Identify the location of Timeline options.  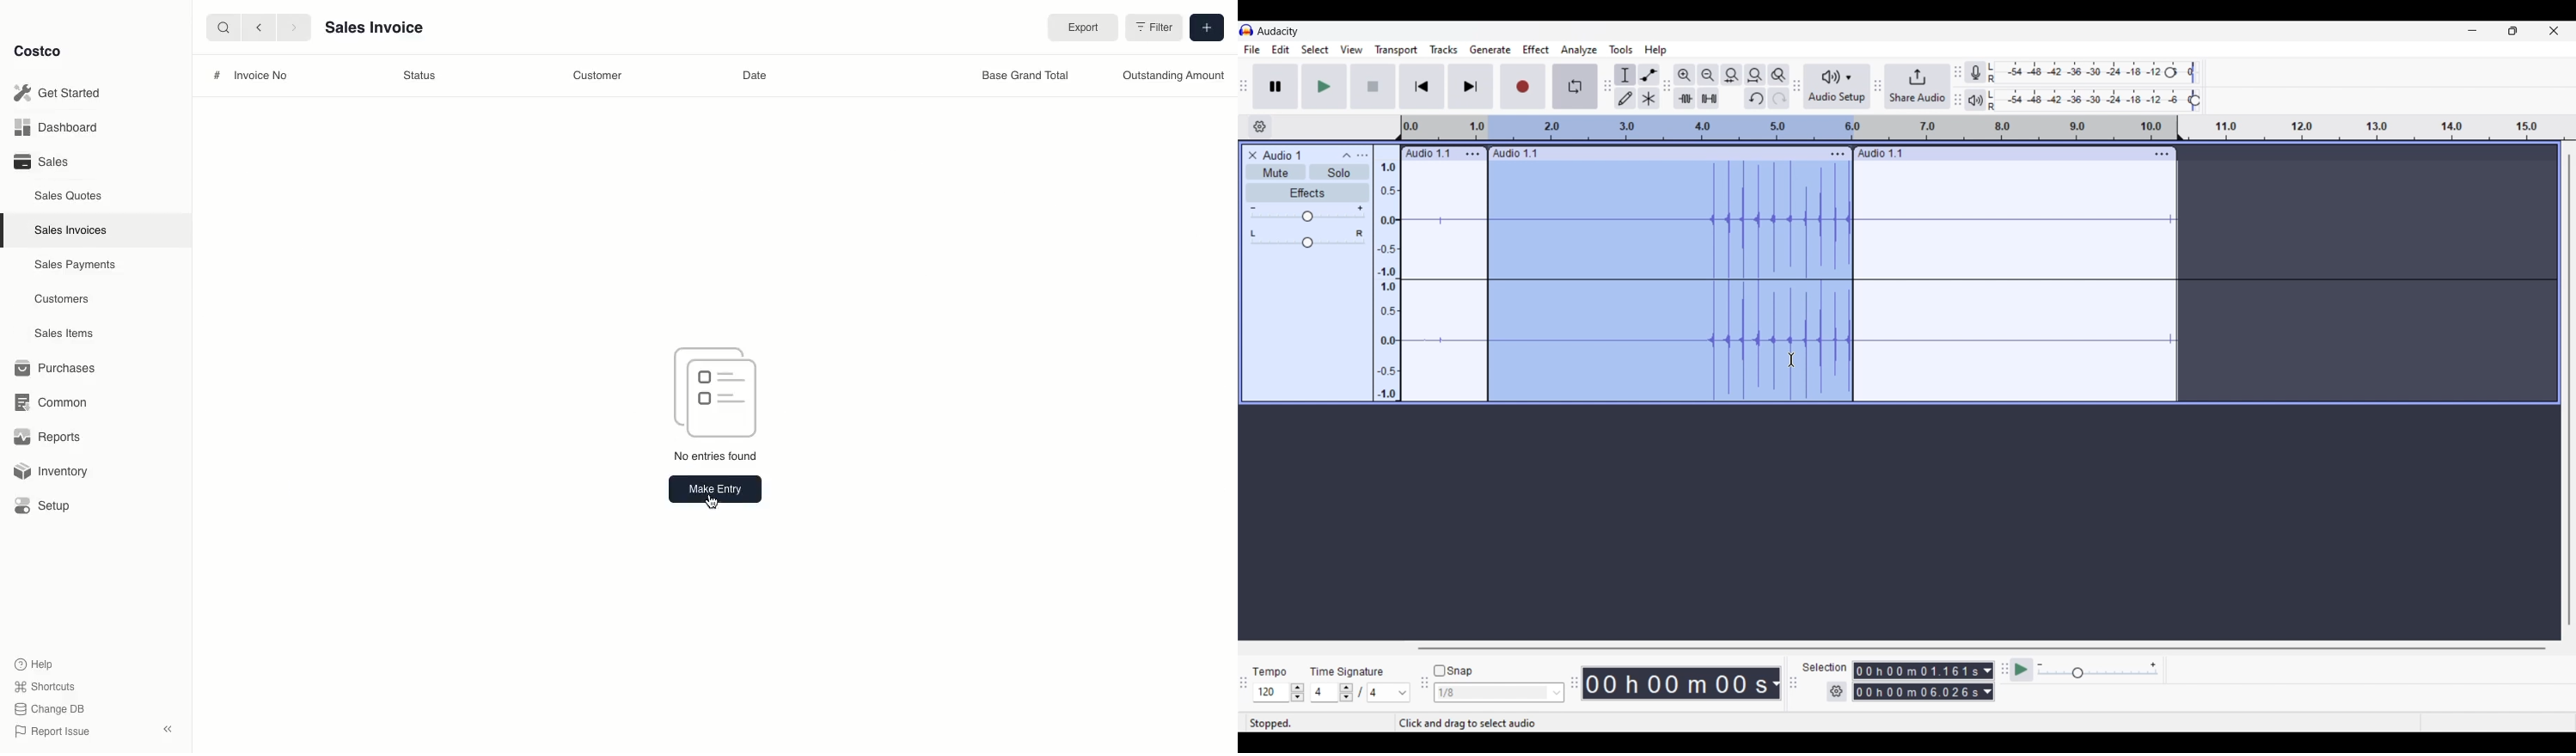
(1260, 127).